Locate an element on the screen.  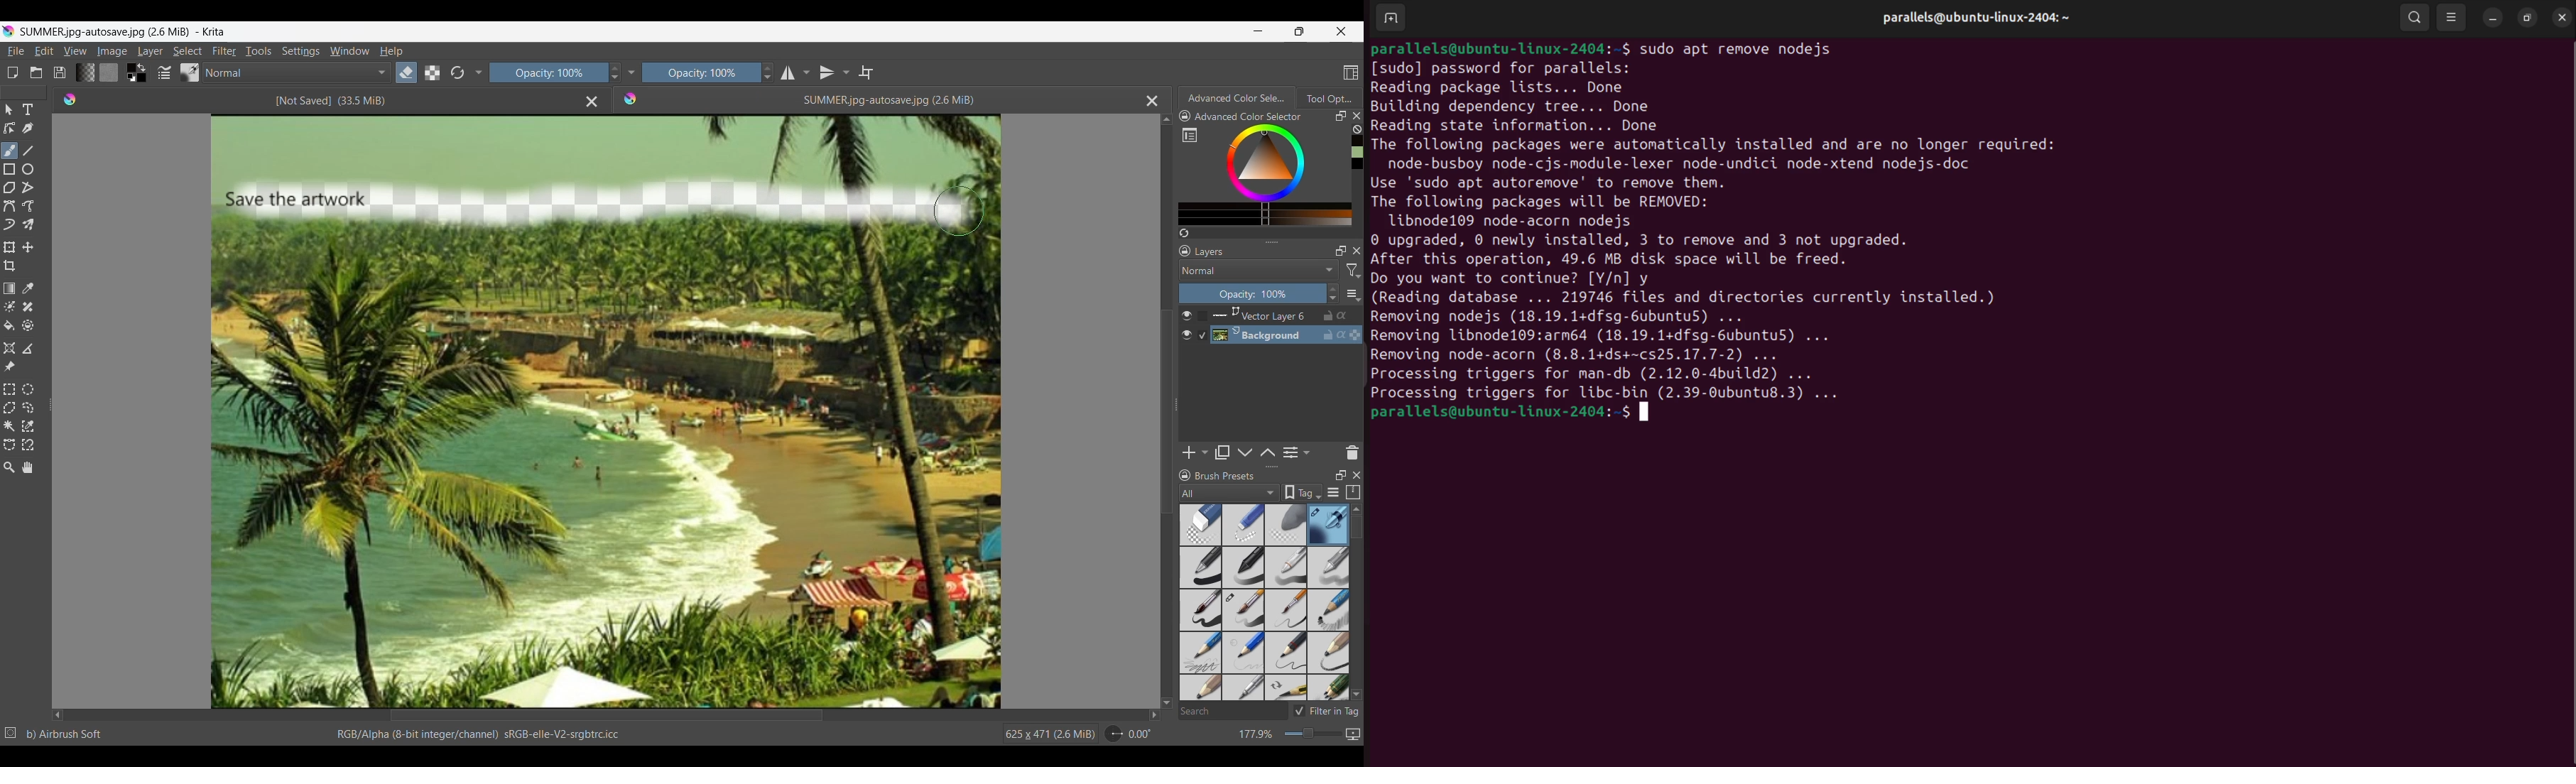
SUMMER.jpg-autosave.jpg (2.6 MiB) is located at coordinates (888, 100).